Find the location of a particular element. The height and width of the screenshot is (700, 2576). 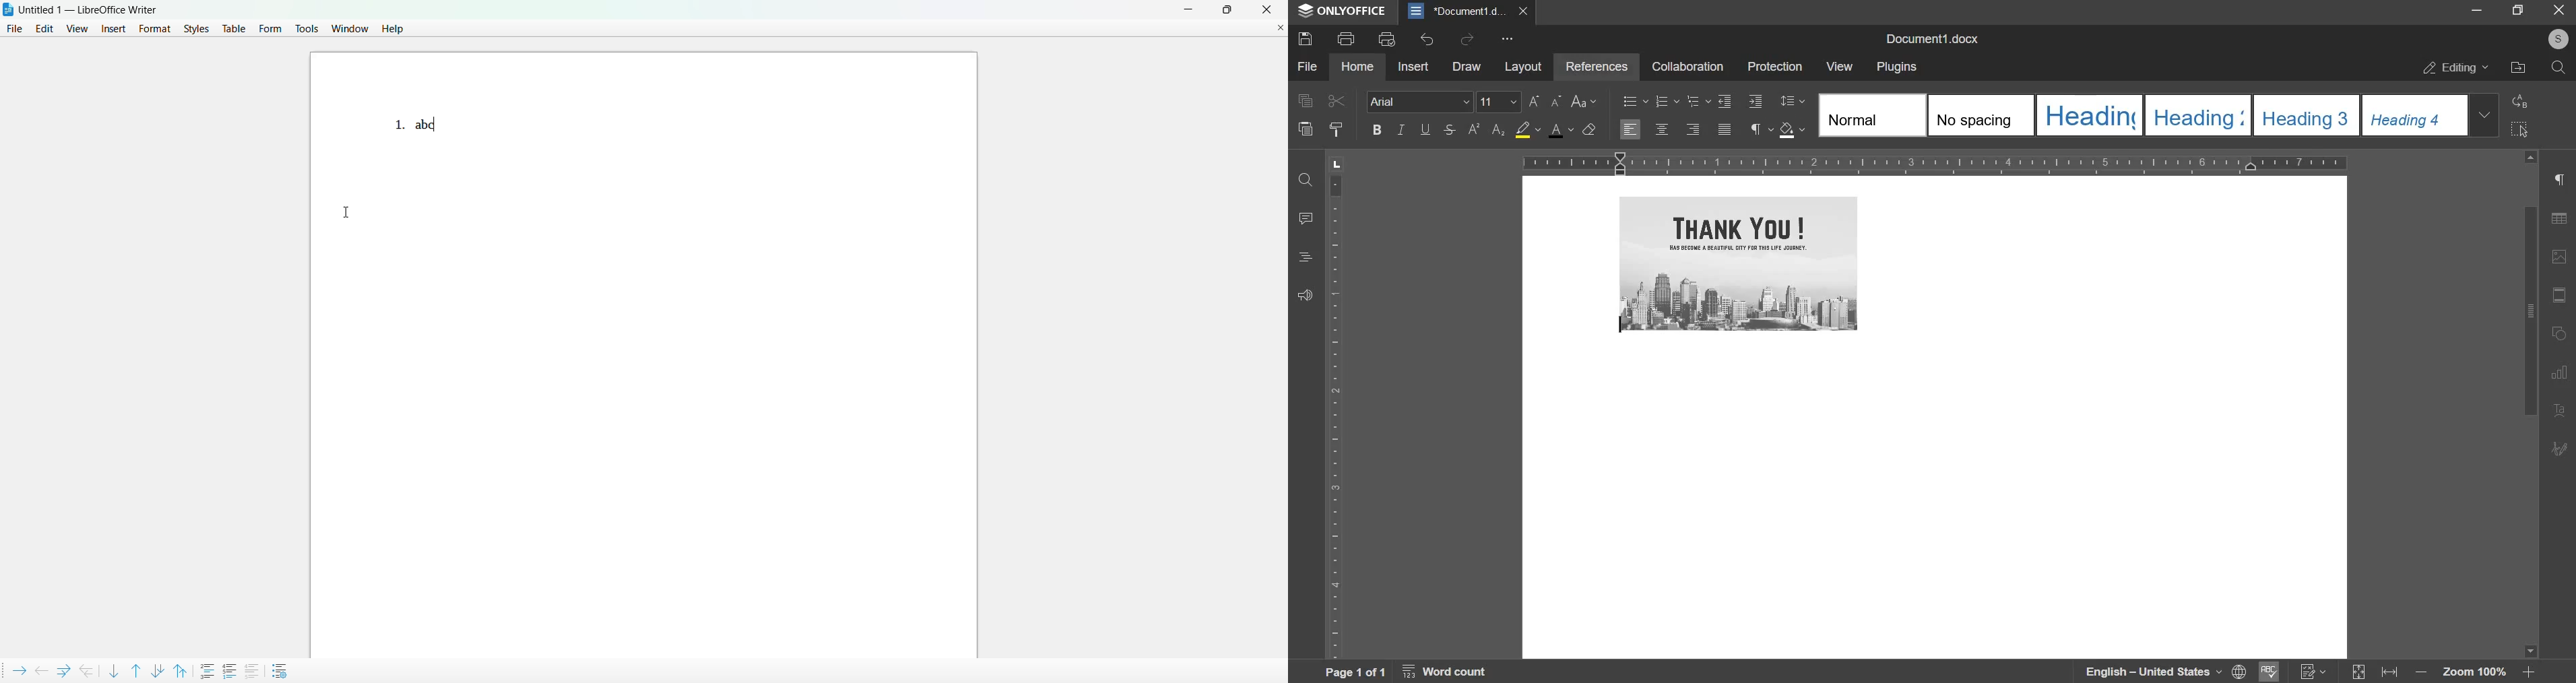

feedback is located at coordinates (1305, 294).